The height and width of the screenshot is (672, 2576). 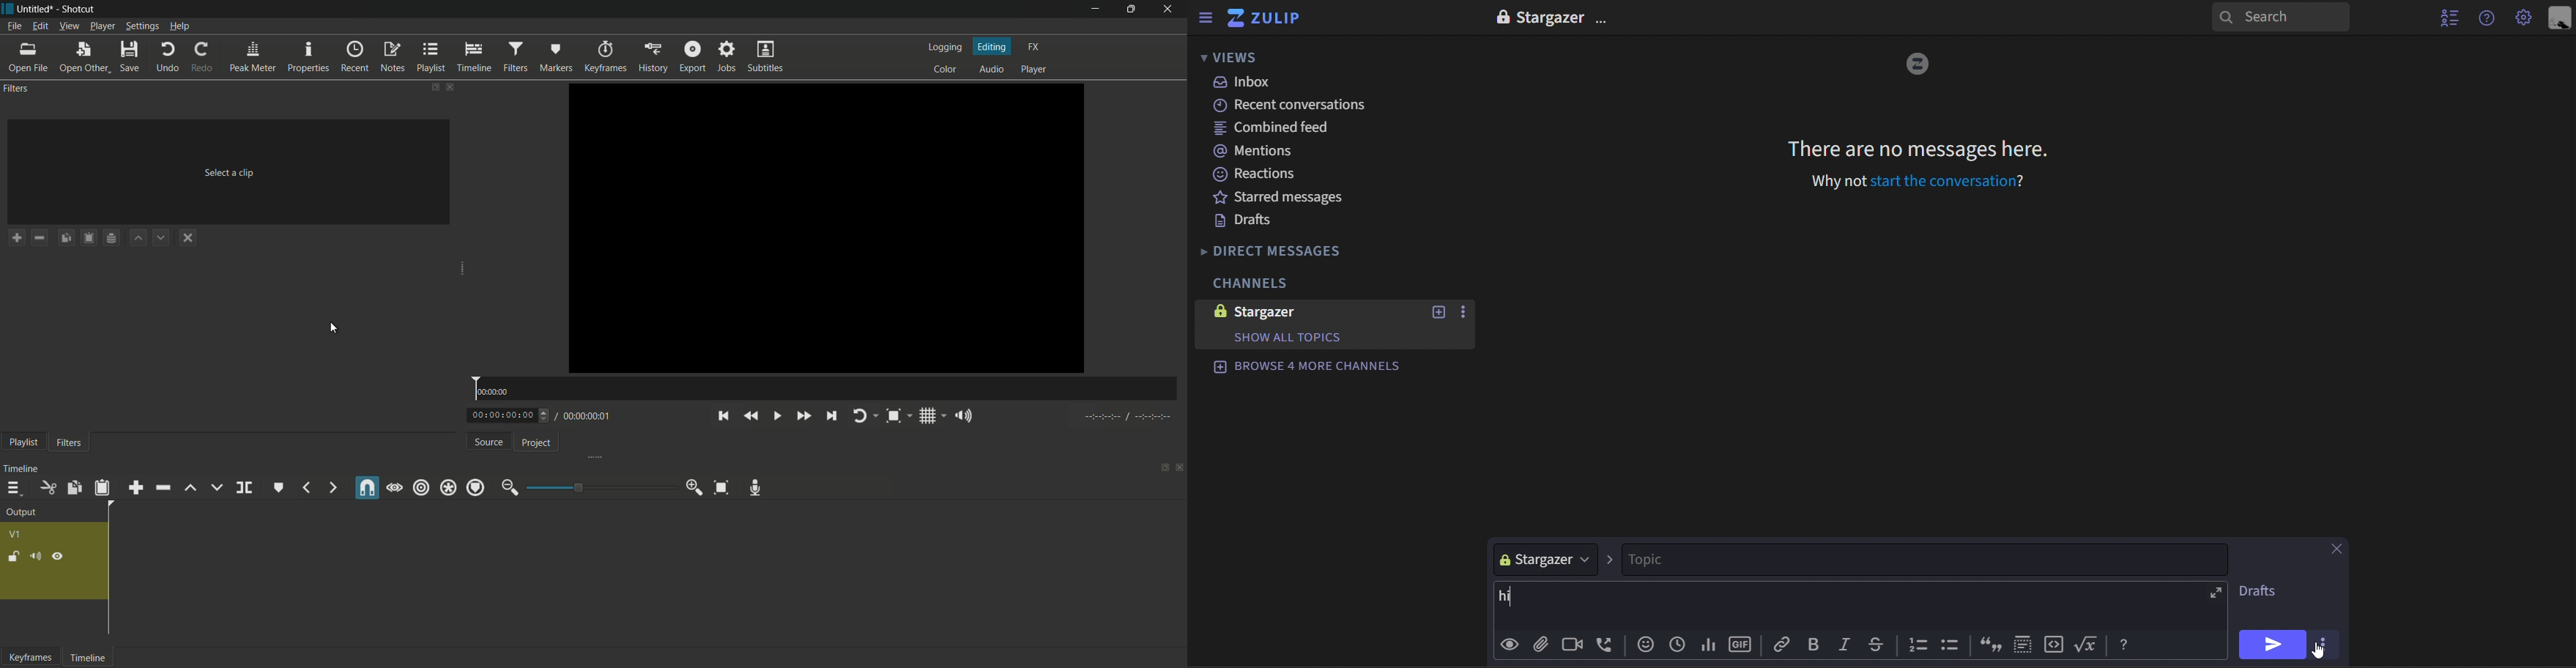 I want to click on append, so click(x=136, y=489).